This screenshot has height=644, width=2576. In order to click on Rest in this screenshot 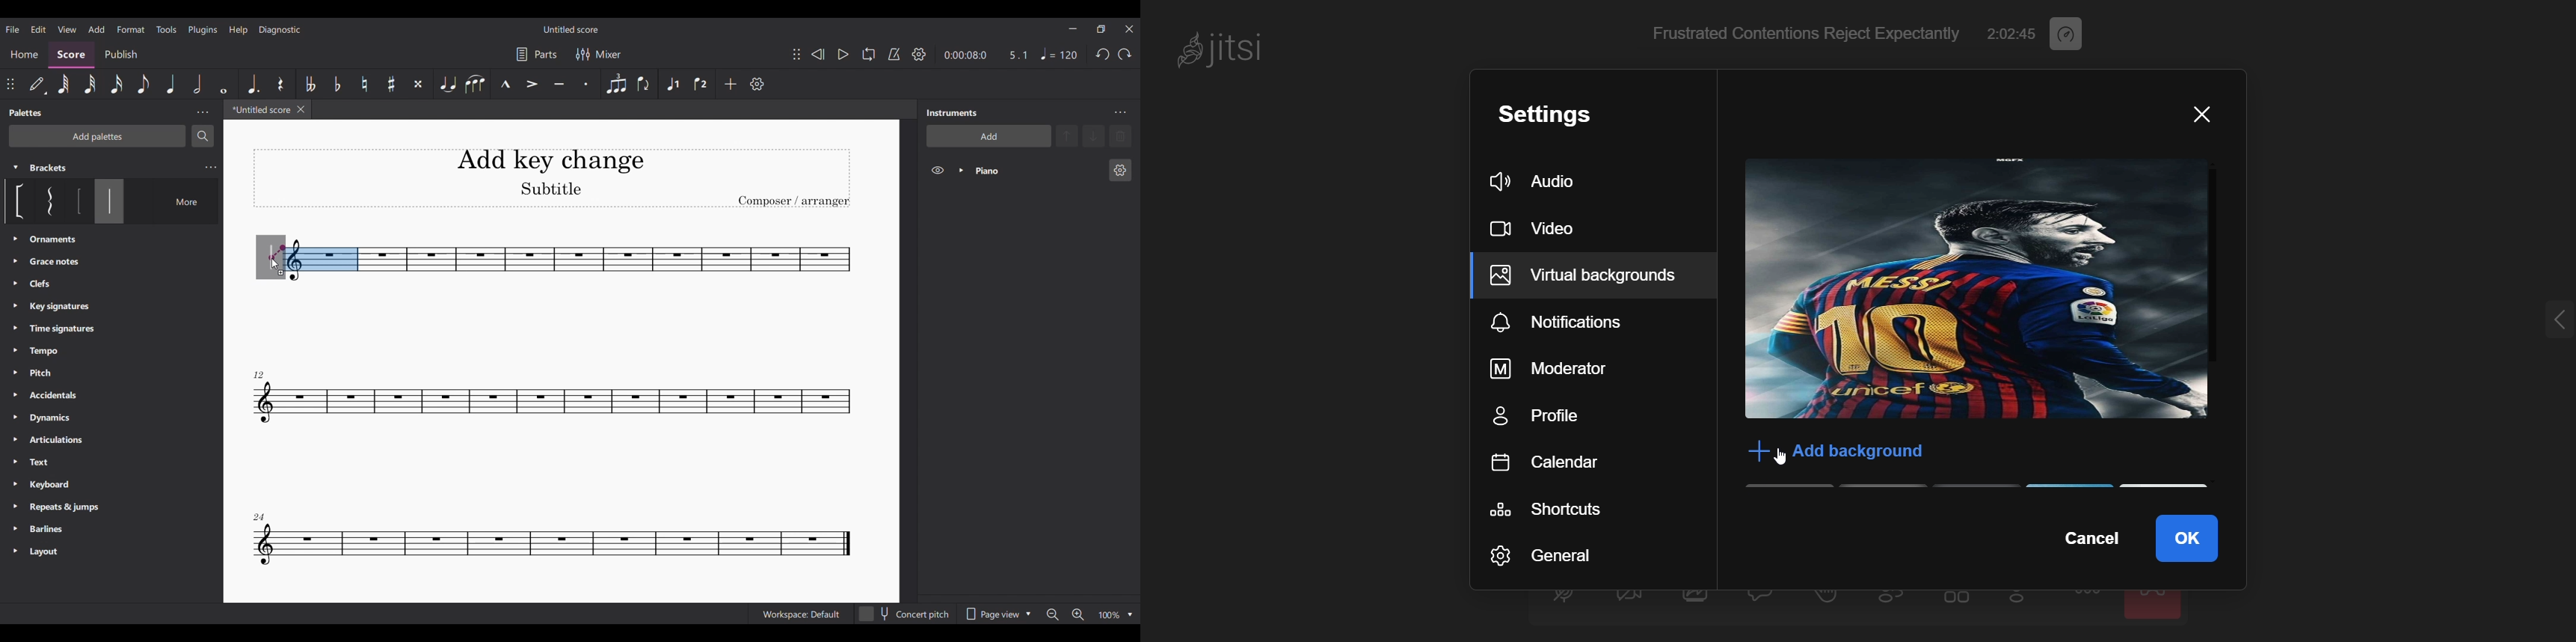, I will do `click(280, 84)`.